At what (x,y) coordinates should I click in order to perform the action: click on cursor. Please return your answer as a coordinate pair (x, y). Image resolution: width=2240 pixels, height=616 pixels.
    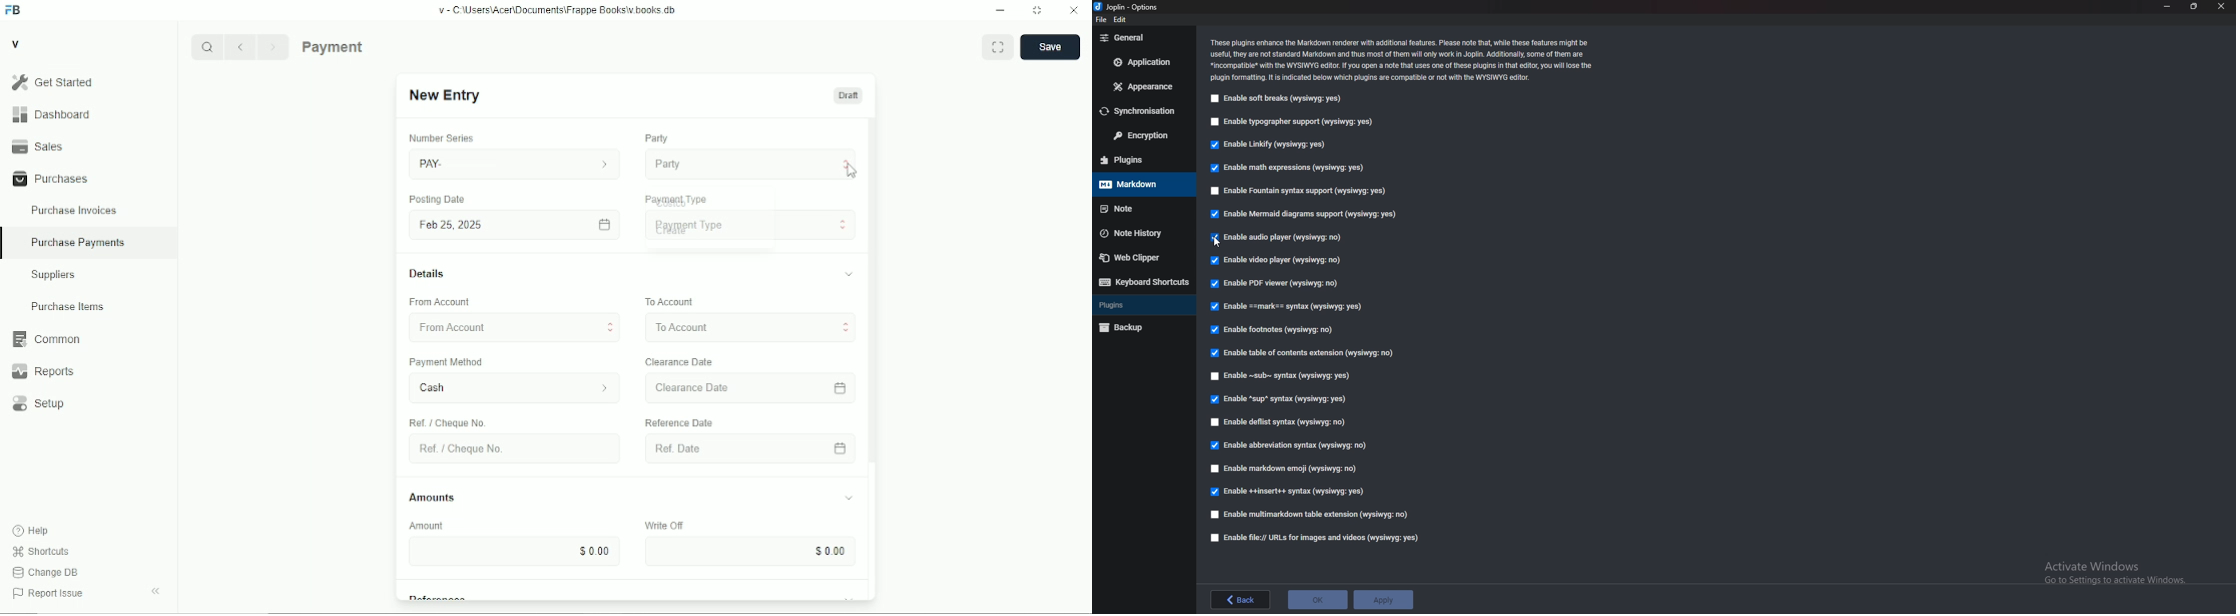
    Looking at the image, I should click on (852, 172).